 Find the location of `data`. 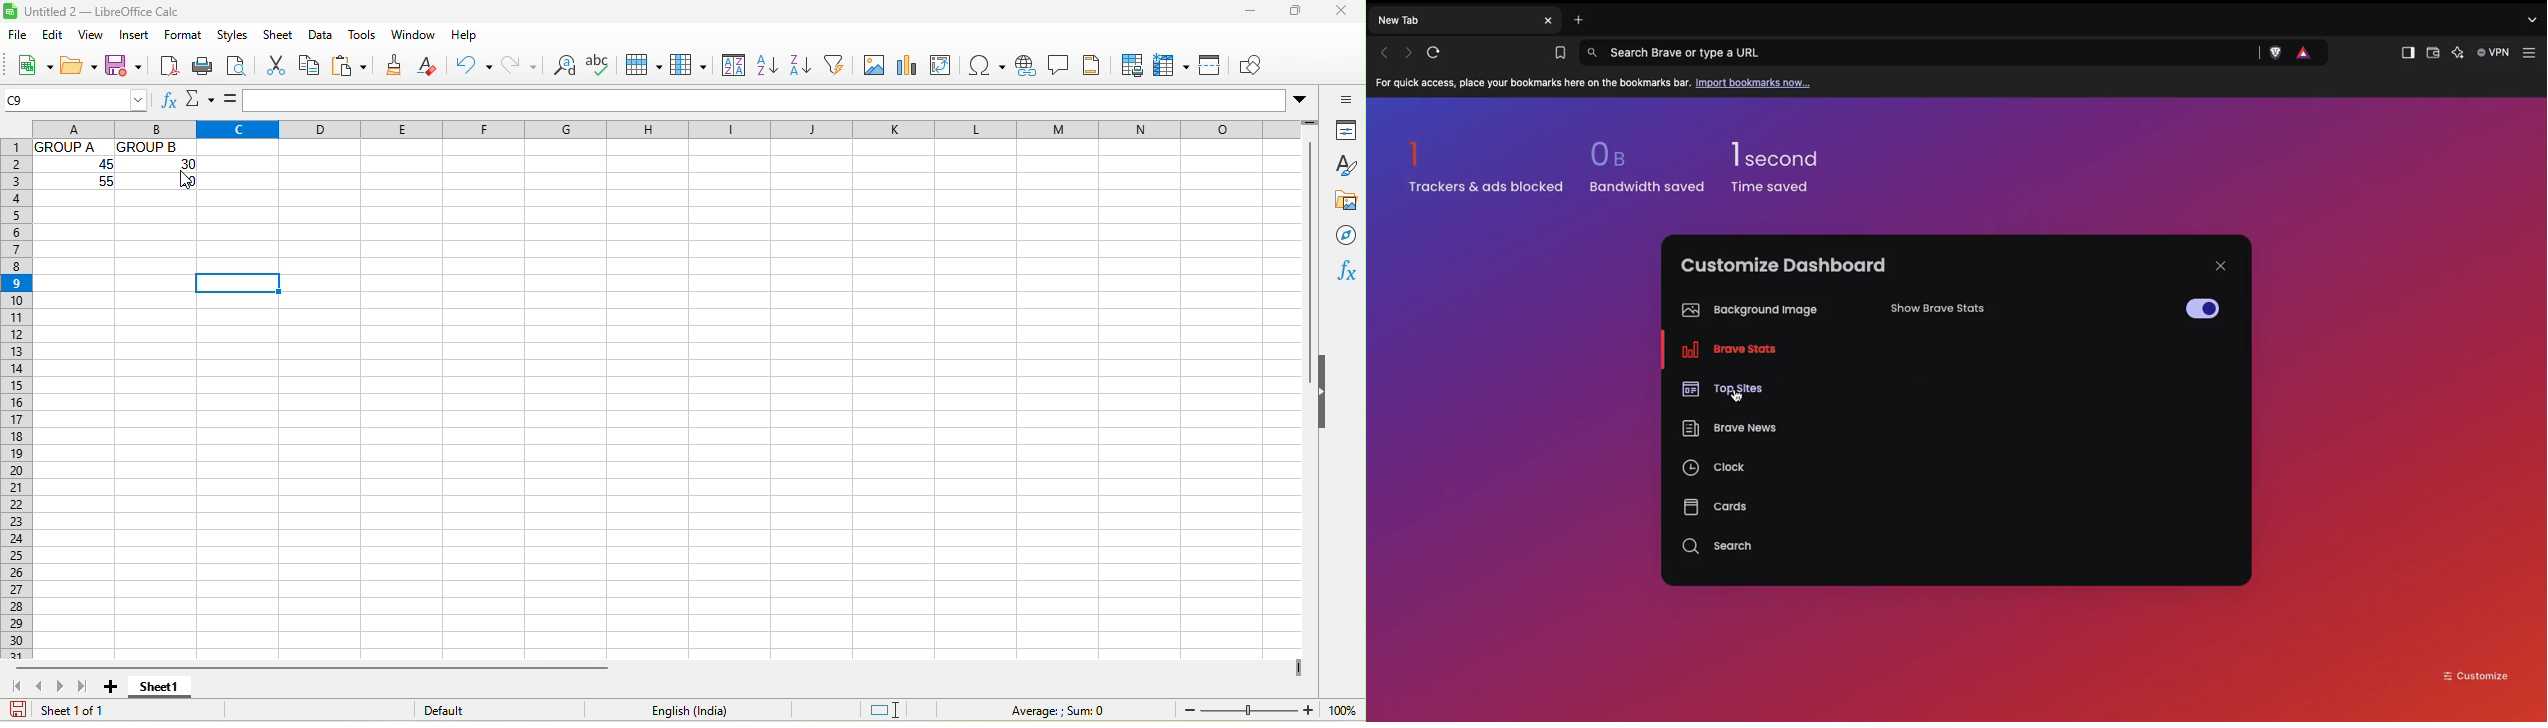

data is located at coordinates (325, 36).